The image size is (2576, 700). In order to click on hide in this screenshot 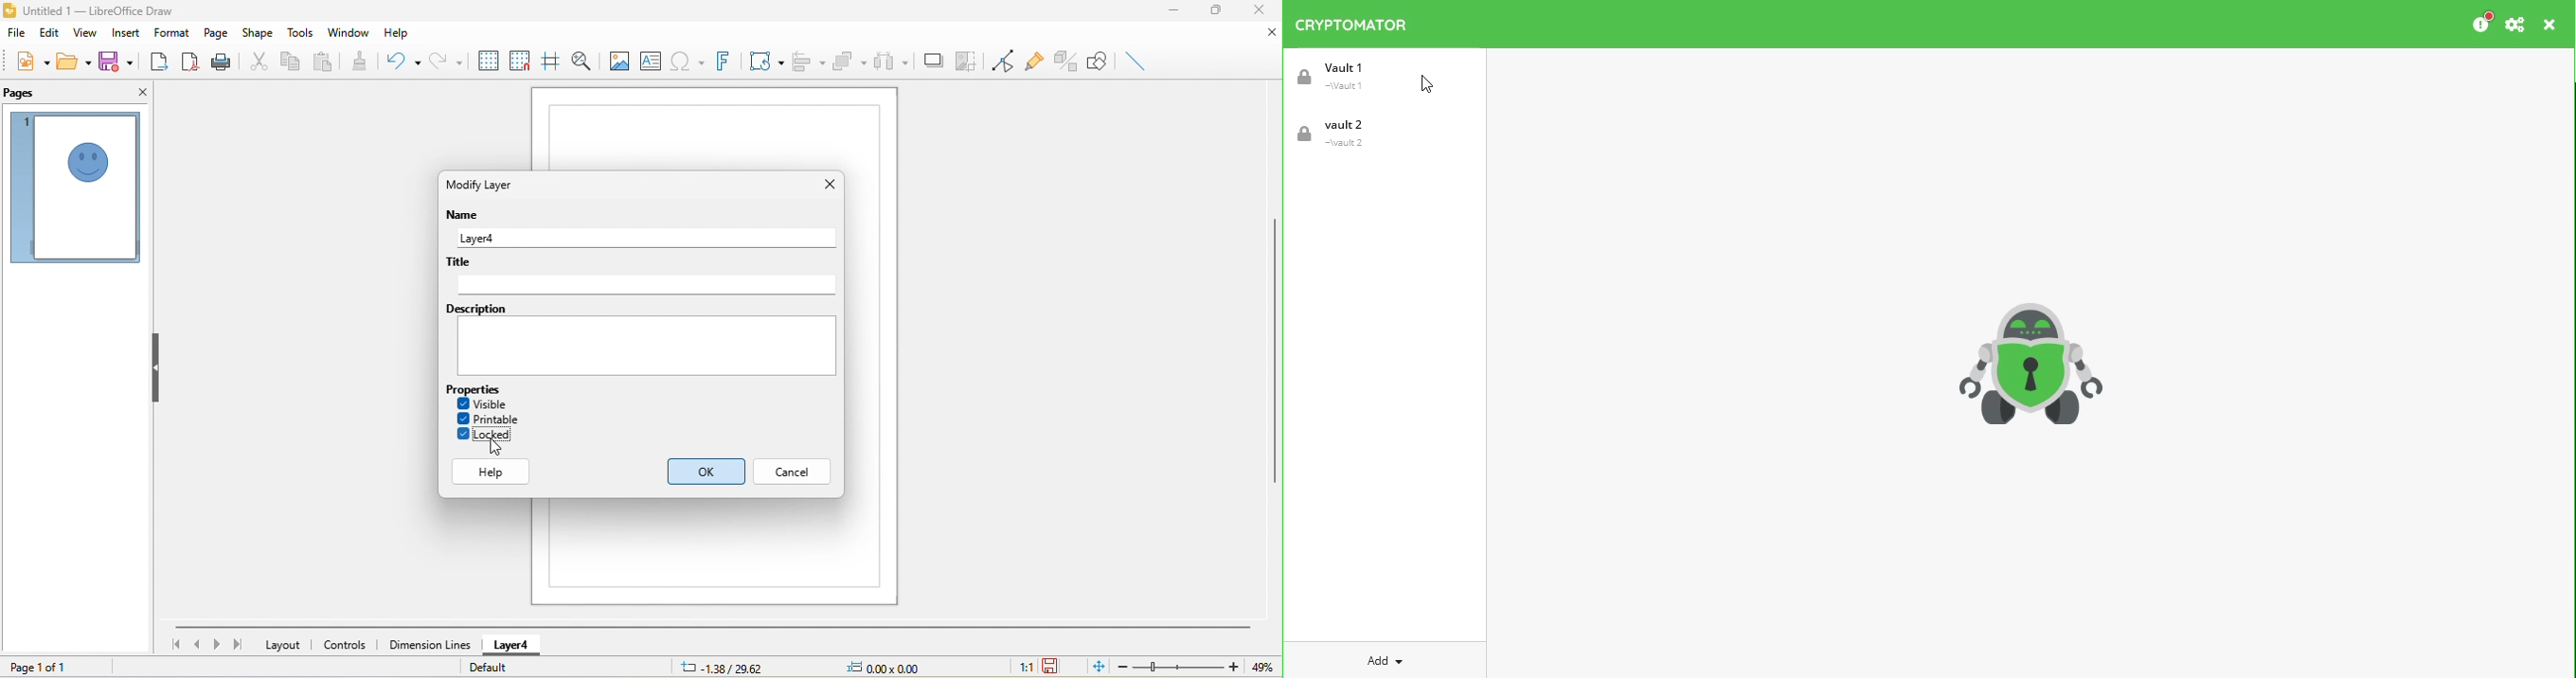, I will do `click(158, 369)`.